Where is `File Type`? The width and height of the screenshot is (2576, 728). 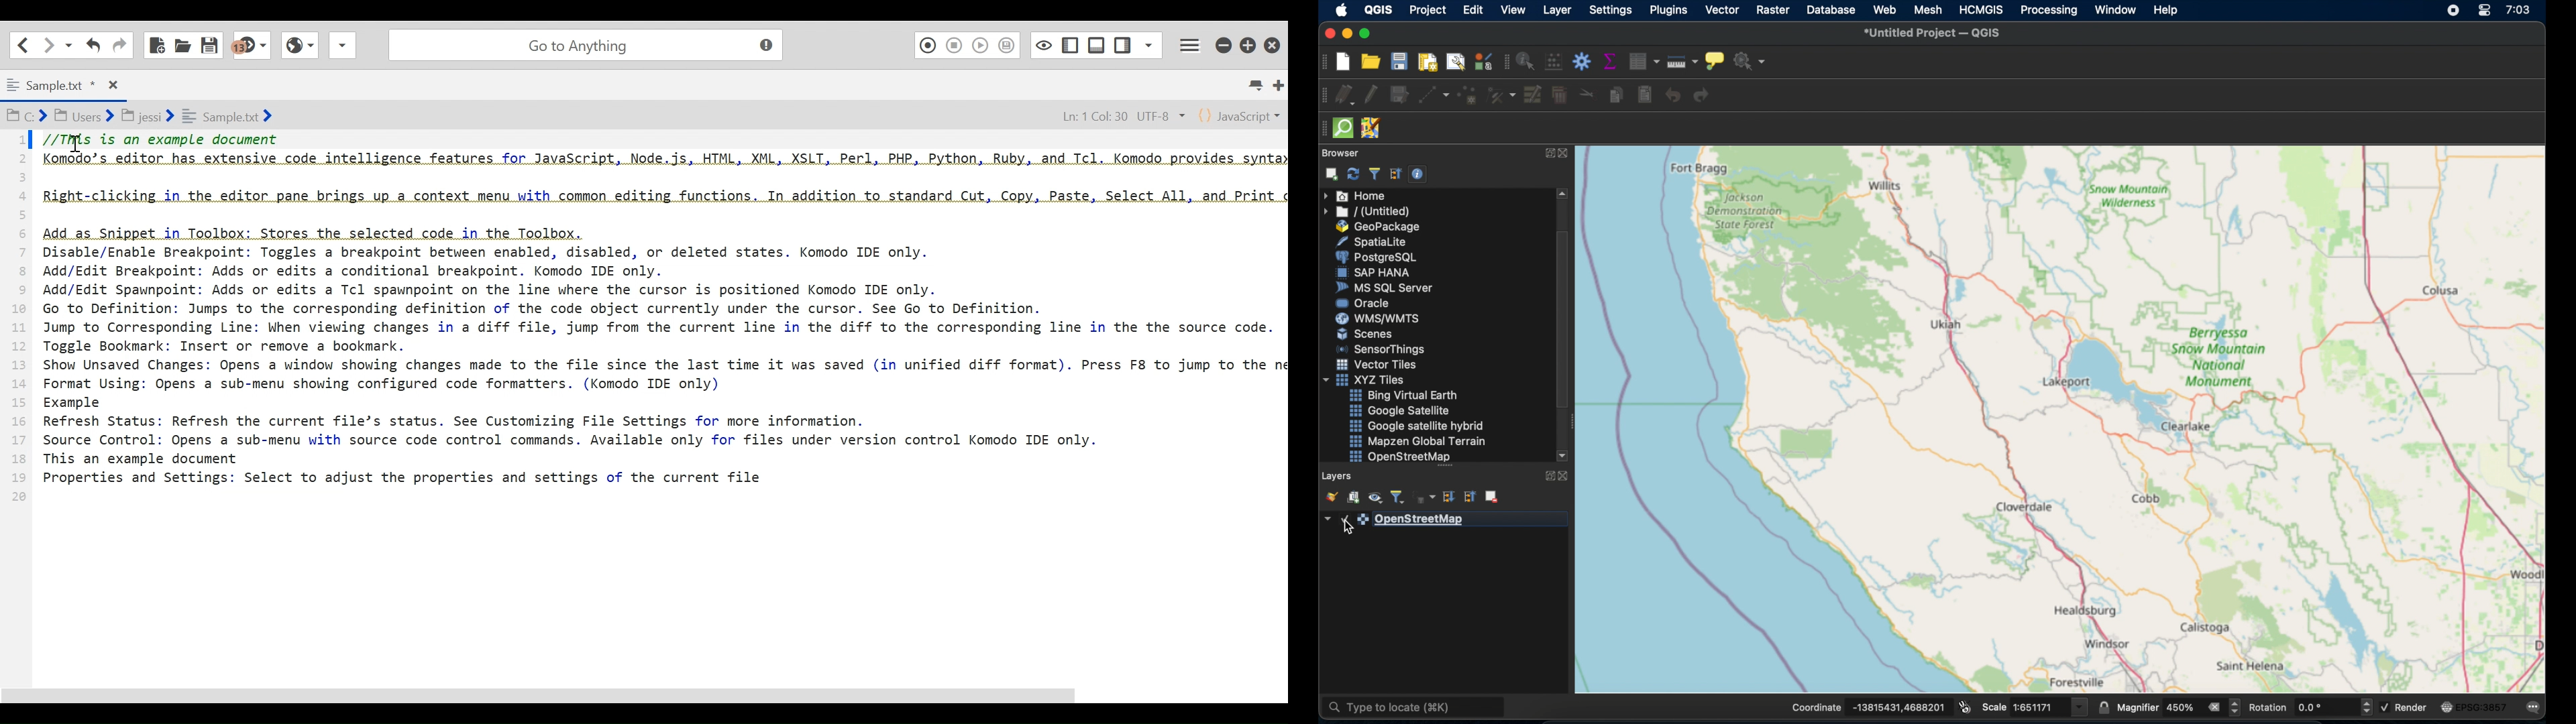 File Type is located at coordinates (1240, 115).